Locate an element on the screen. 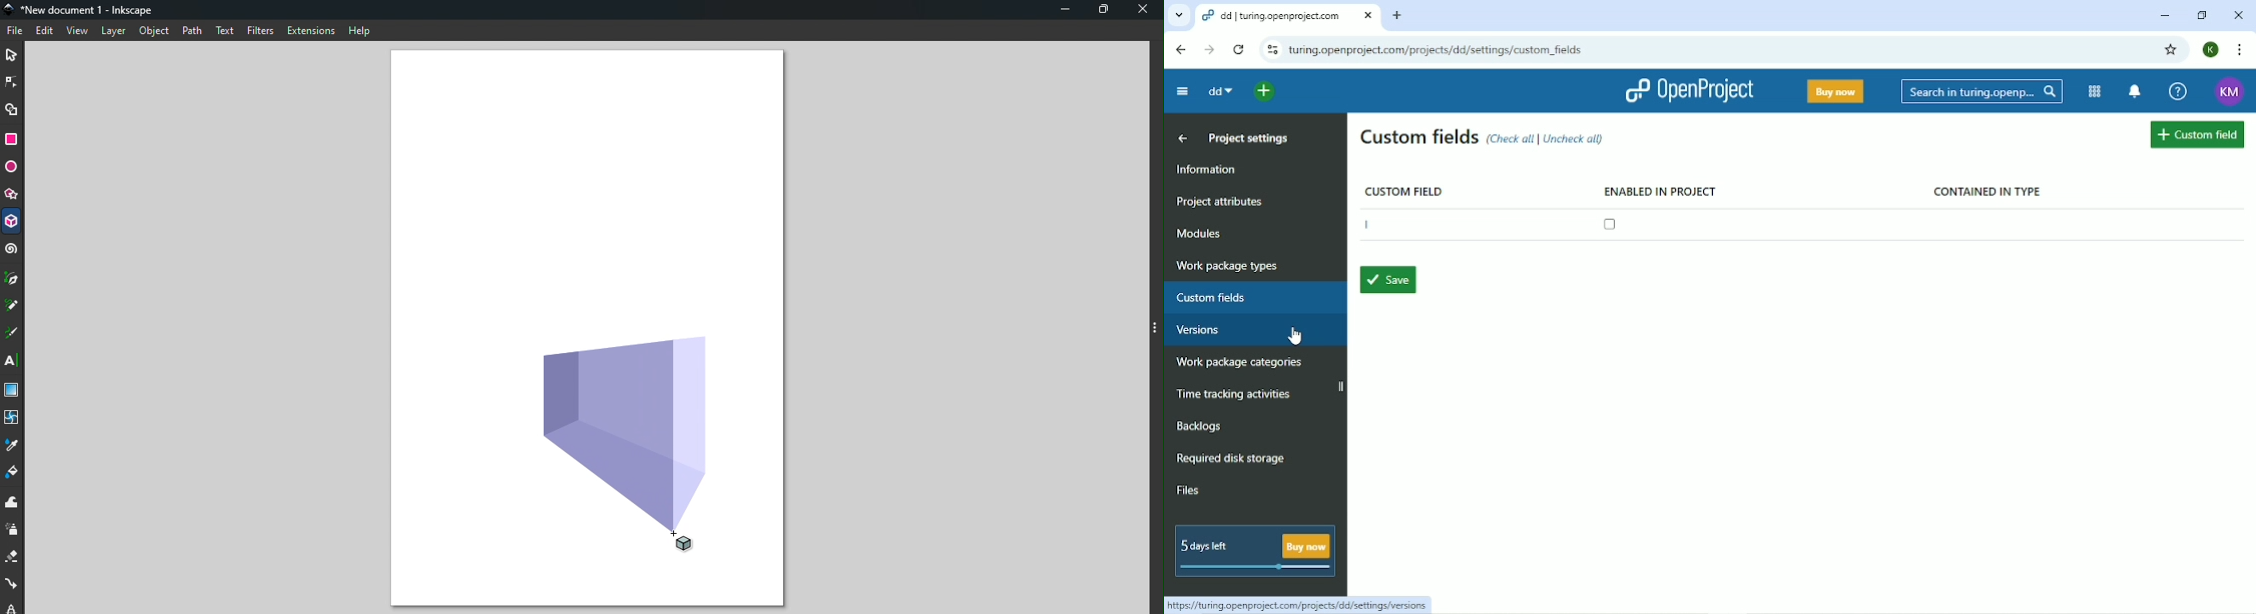 The width and height of the screenshot is (2268, 616). Uncheck all is located at coordinates (1578, 141).